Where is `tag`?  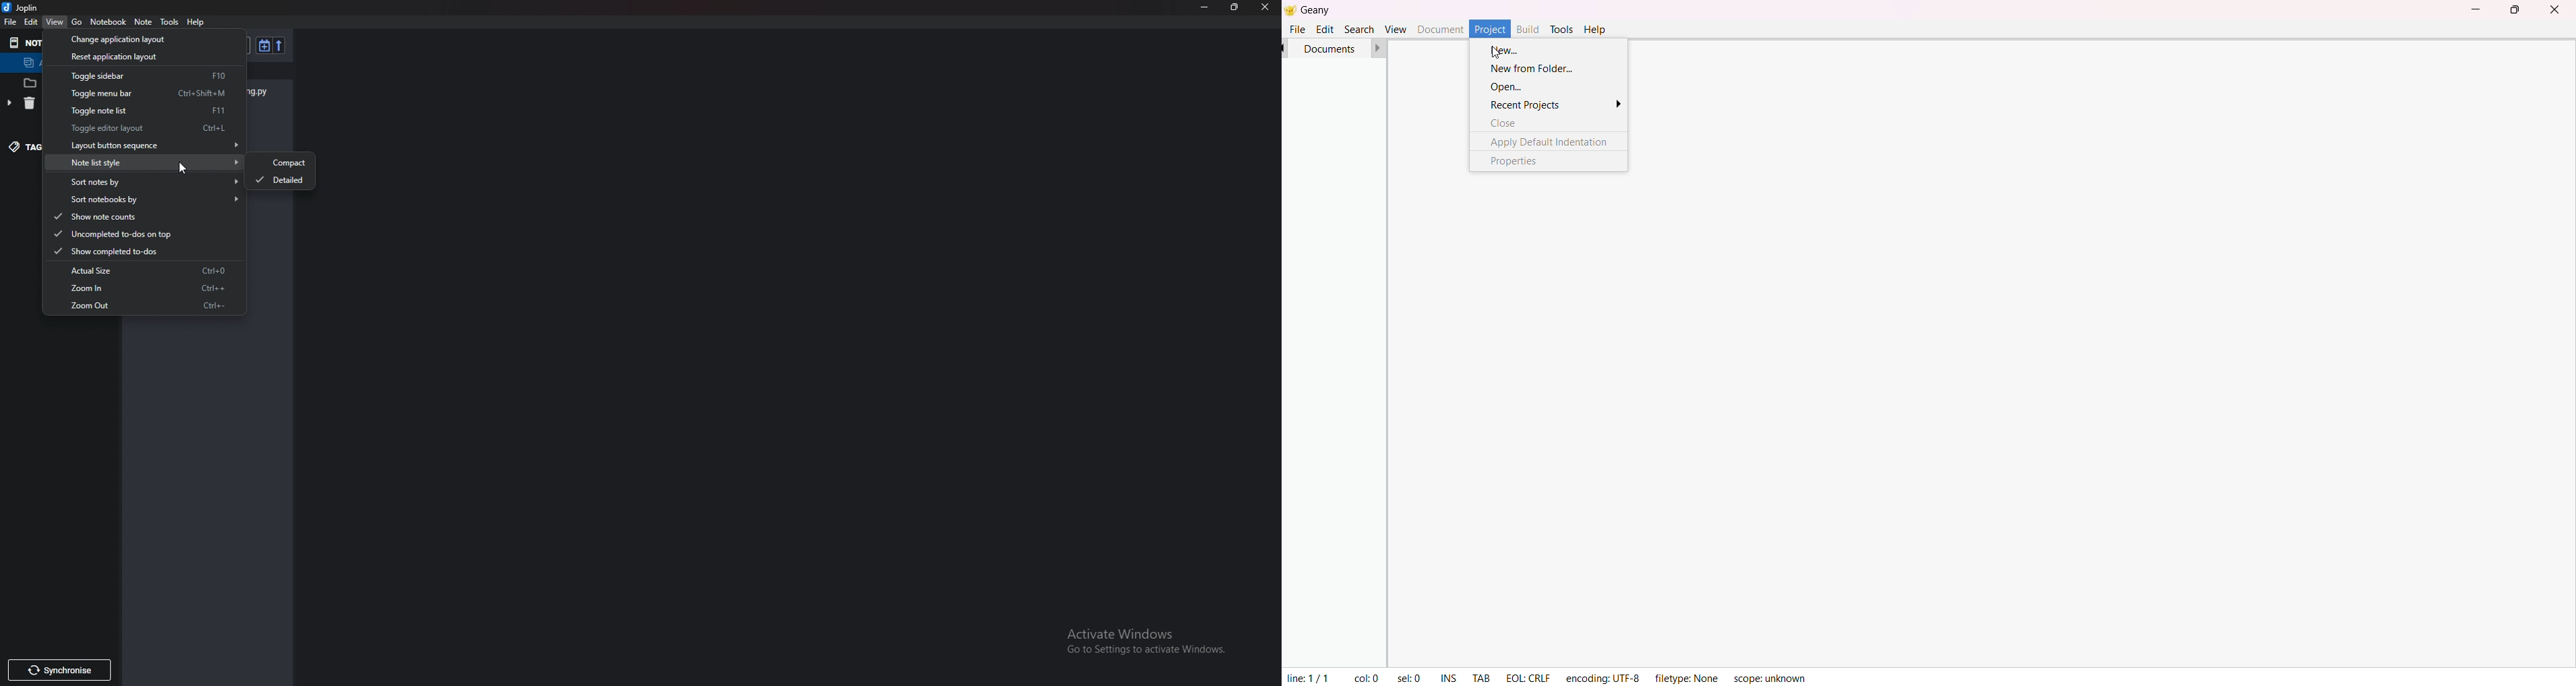
tag is located at coordinates (25, 146).